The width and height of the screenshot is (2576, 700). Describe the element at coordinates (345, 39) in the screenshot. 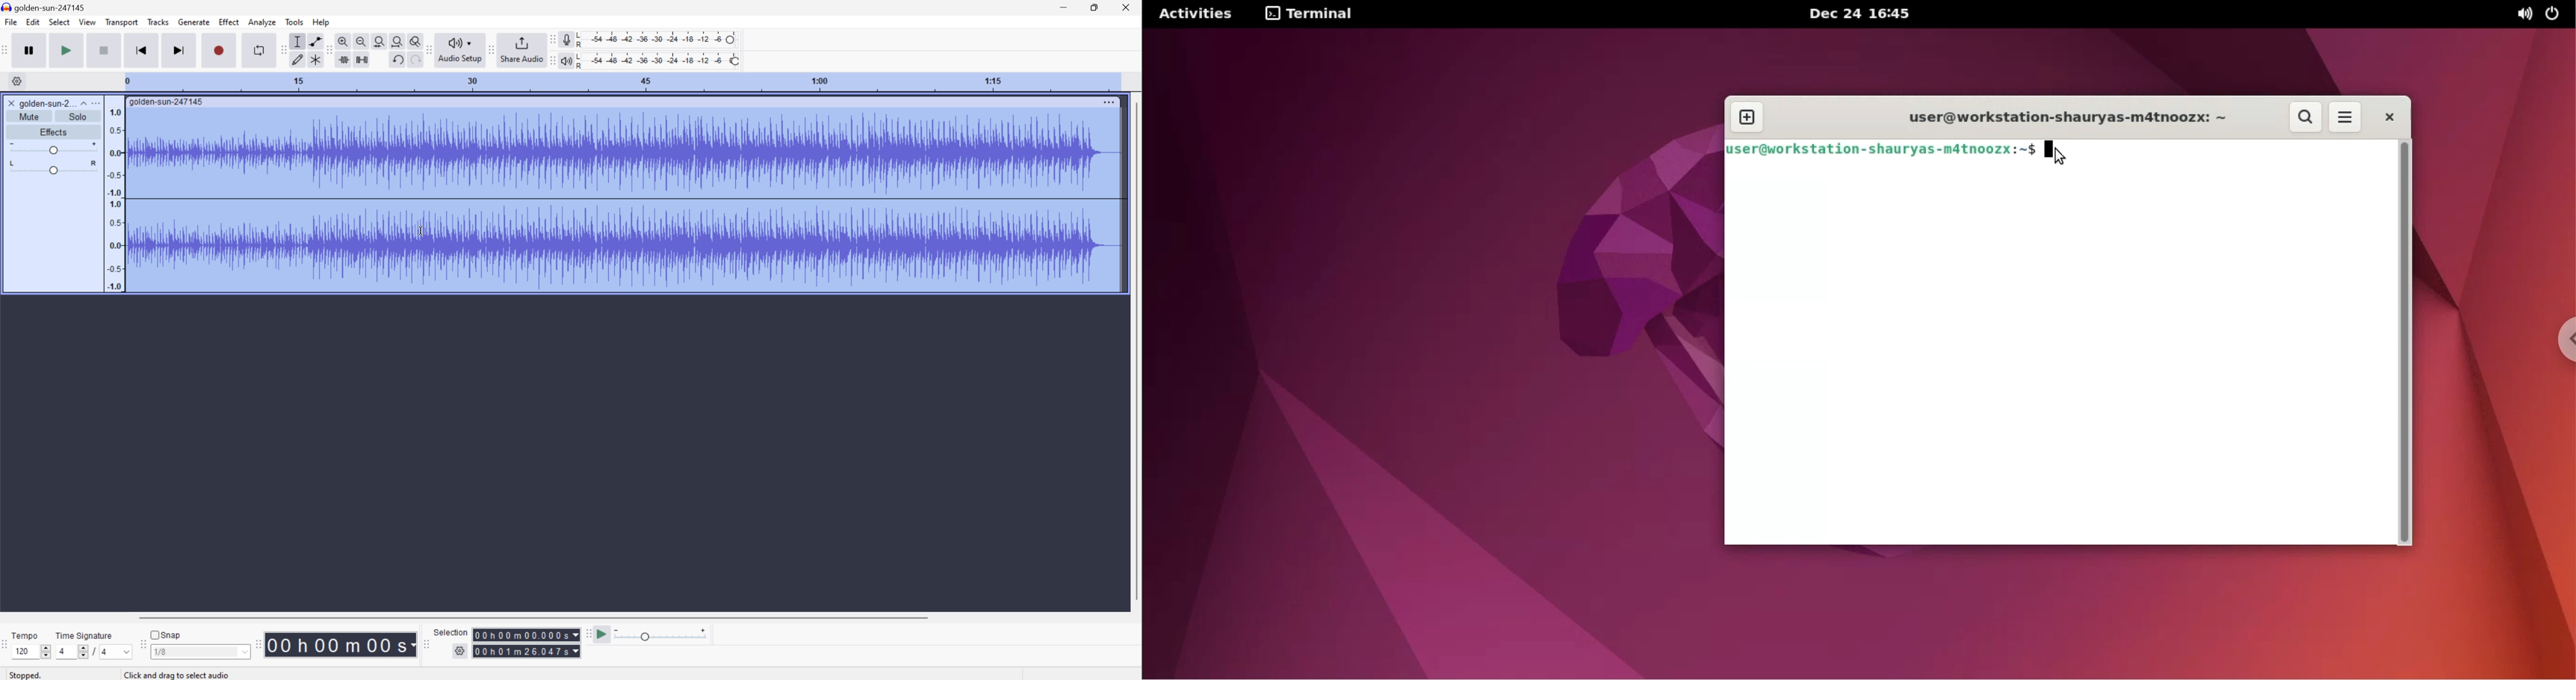

I see `Zoom in` at that location.